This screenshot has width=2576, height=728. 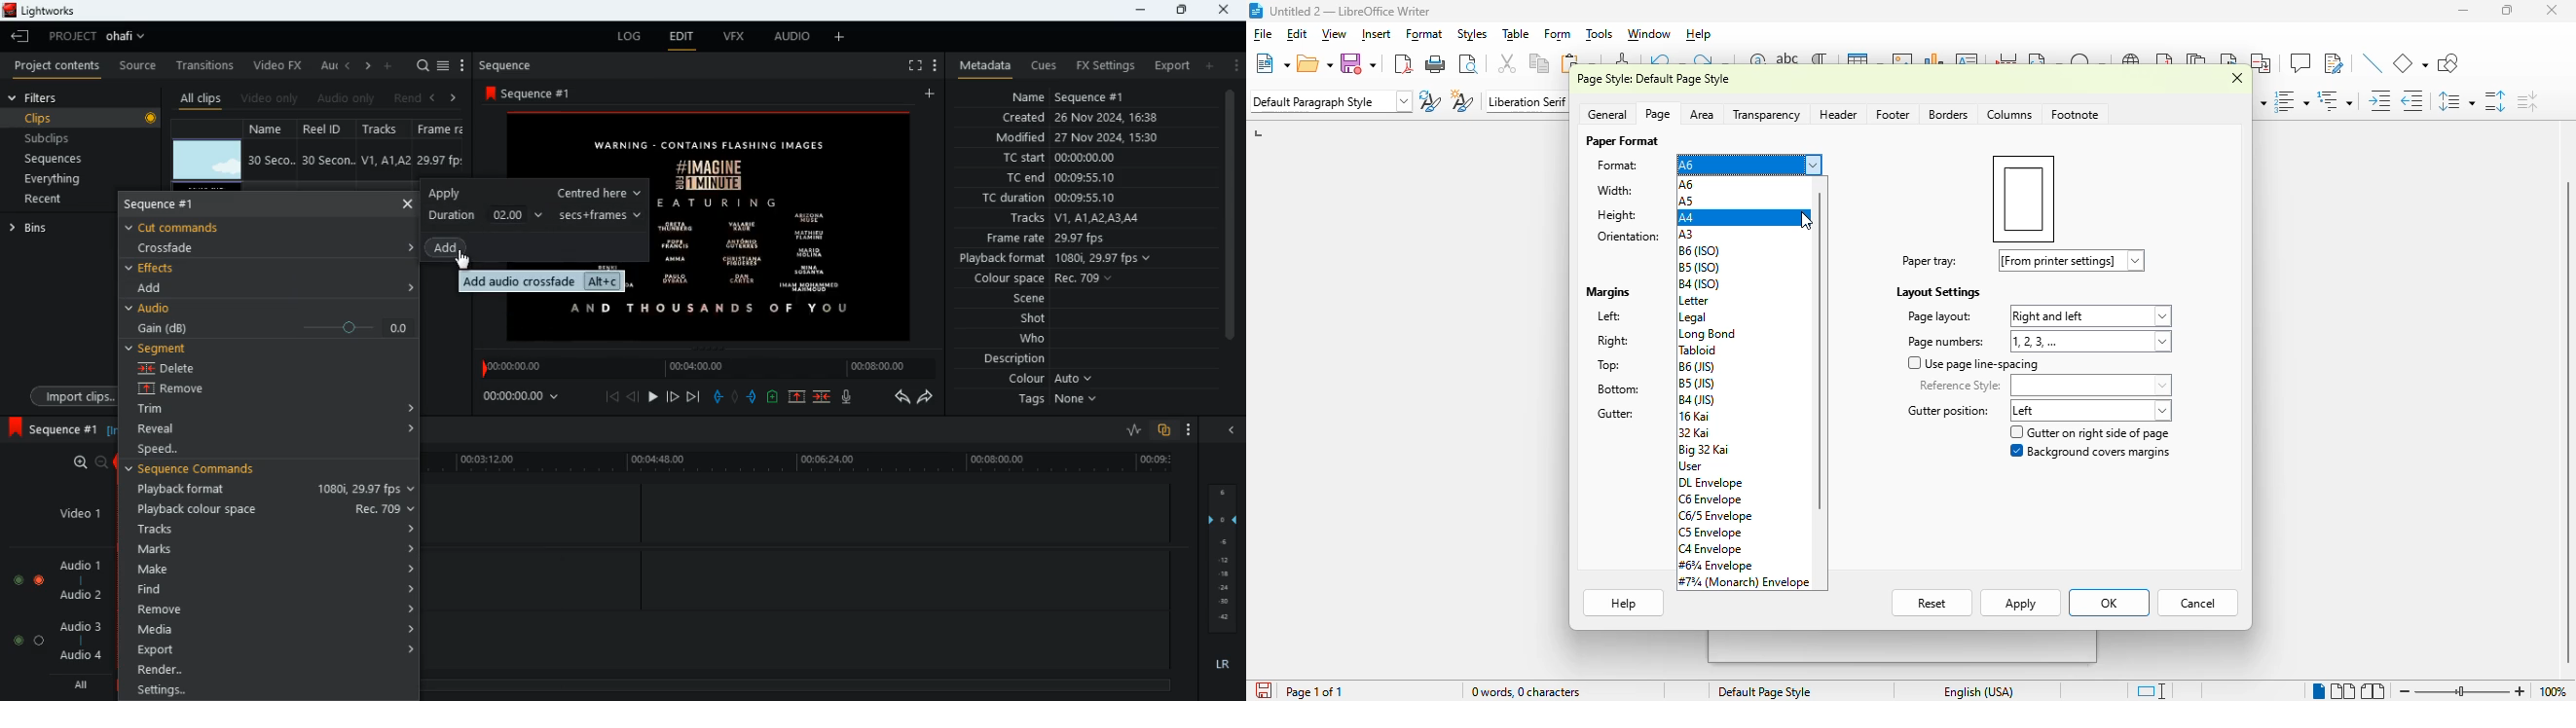 What do you see at coordinates (2025, 199) in the screenshot?
I see `preview` at bounding box center [2025, 199].